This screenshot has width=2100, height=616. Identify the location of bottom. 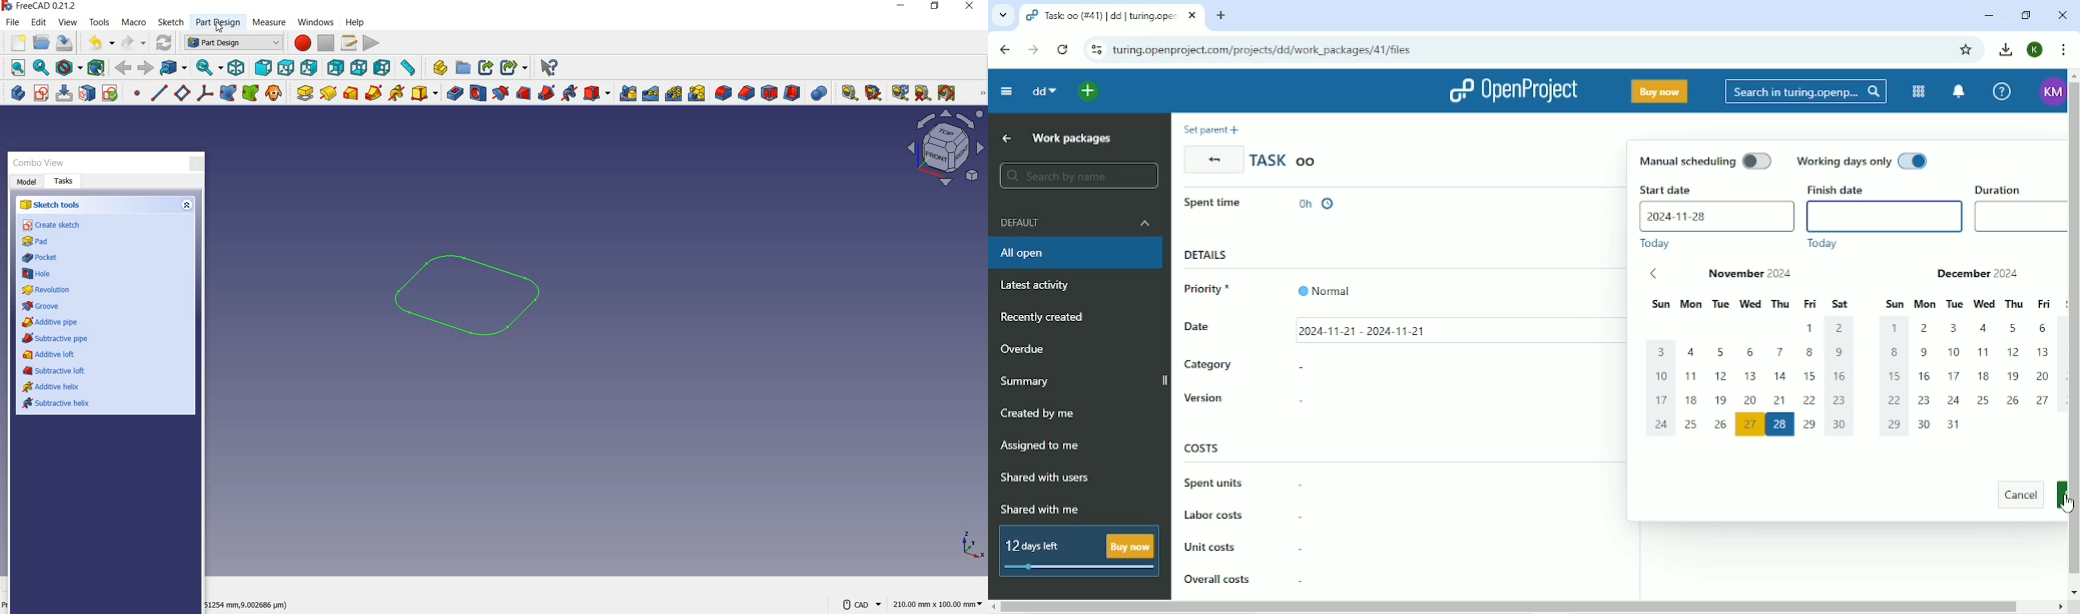
(360, 66).